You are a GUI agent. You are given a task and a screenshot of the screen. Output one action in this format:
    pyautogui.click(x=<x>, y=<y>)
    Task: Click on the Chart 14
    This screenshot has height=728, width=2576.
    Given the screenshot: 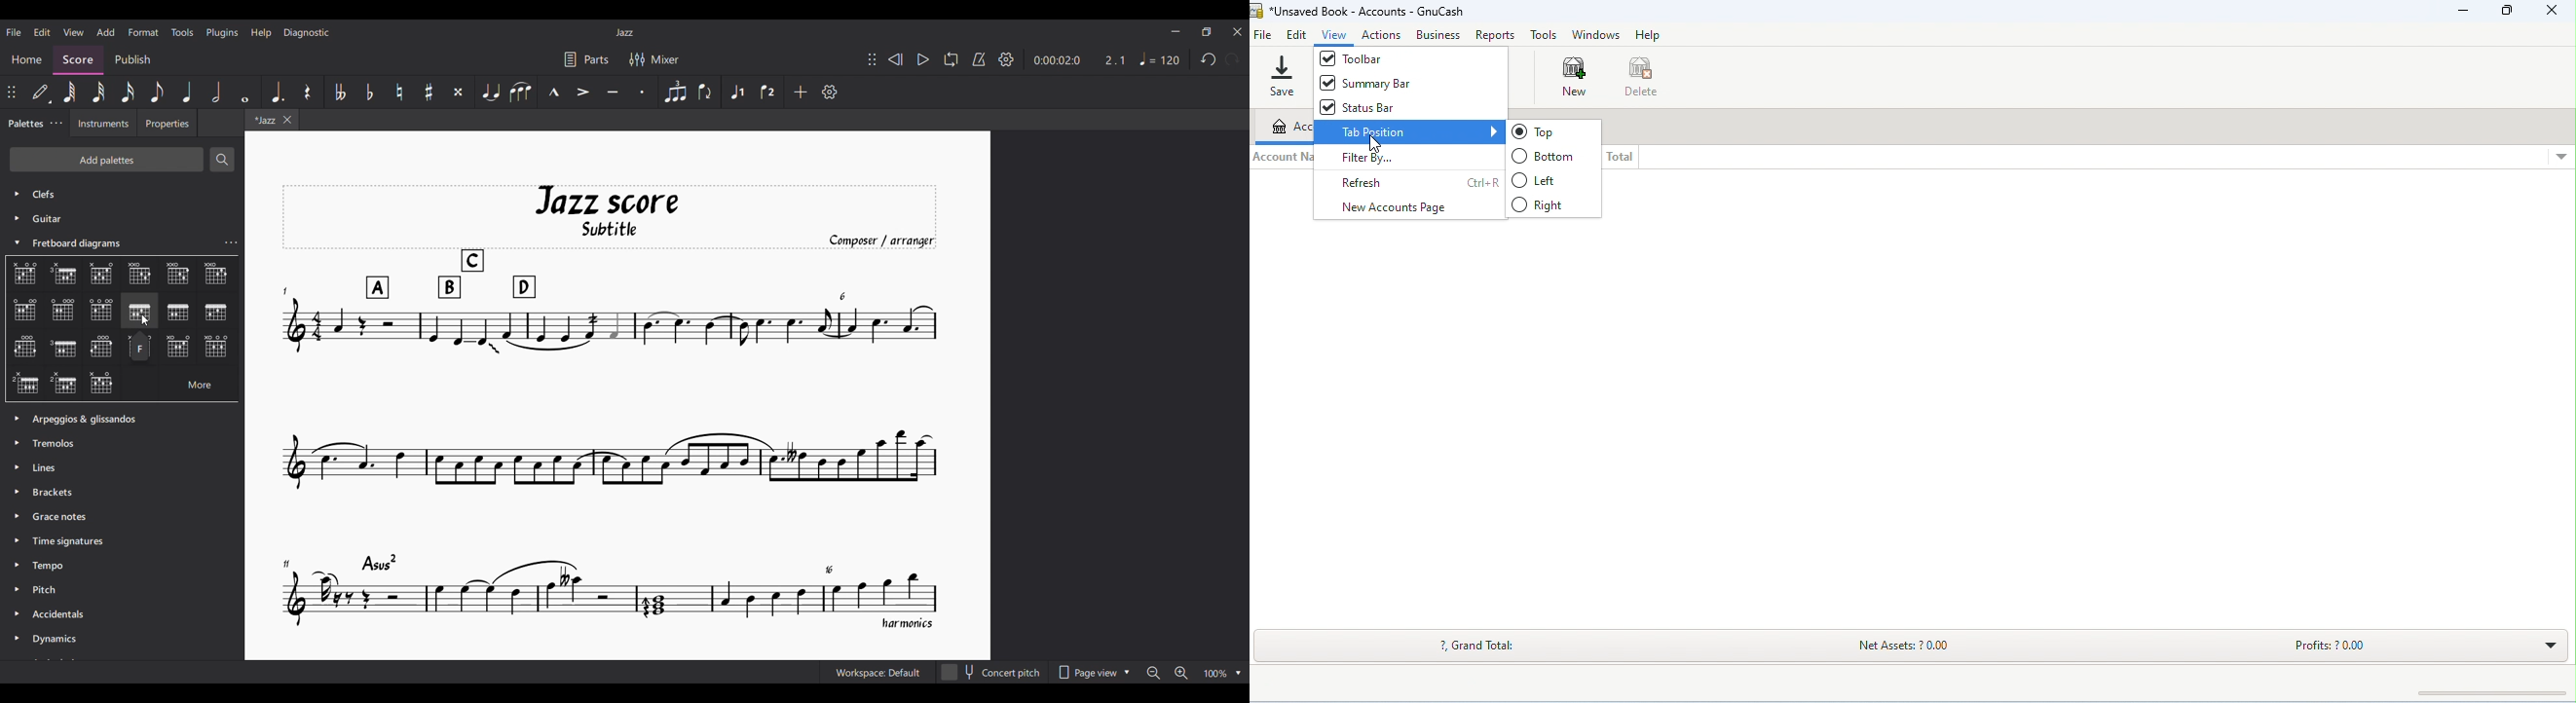 What is the action you would take?
    pyautogui.click(x=102, y=348)
    